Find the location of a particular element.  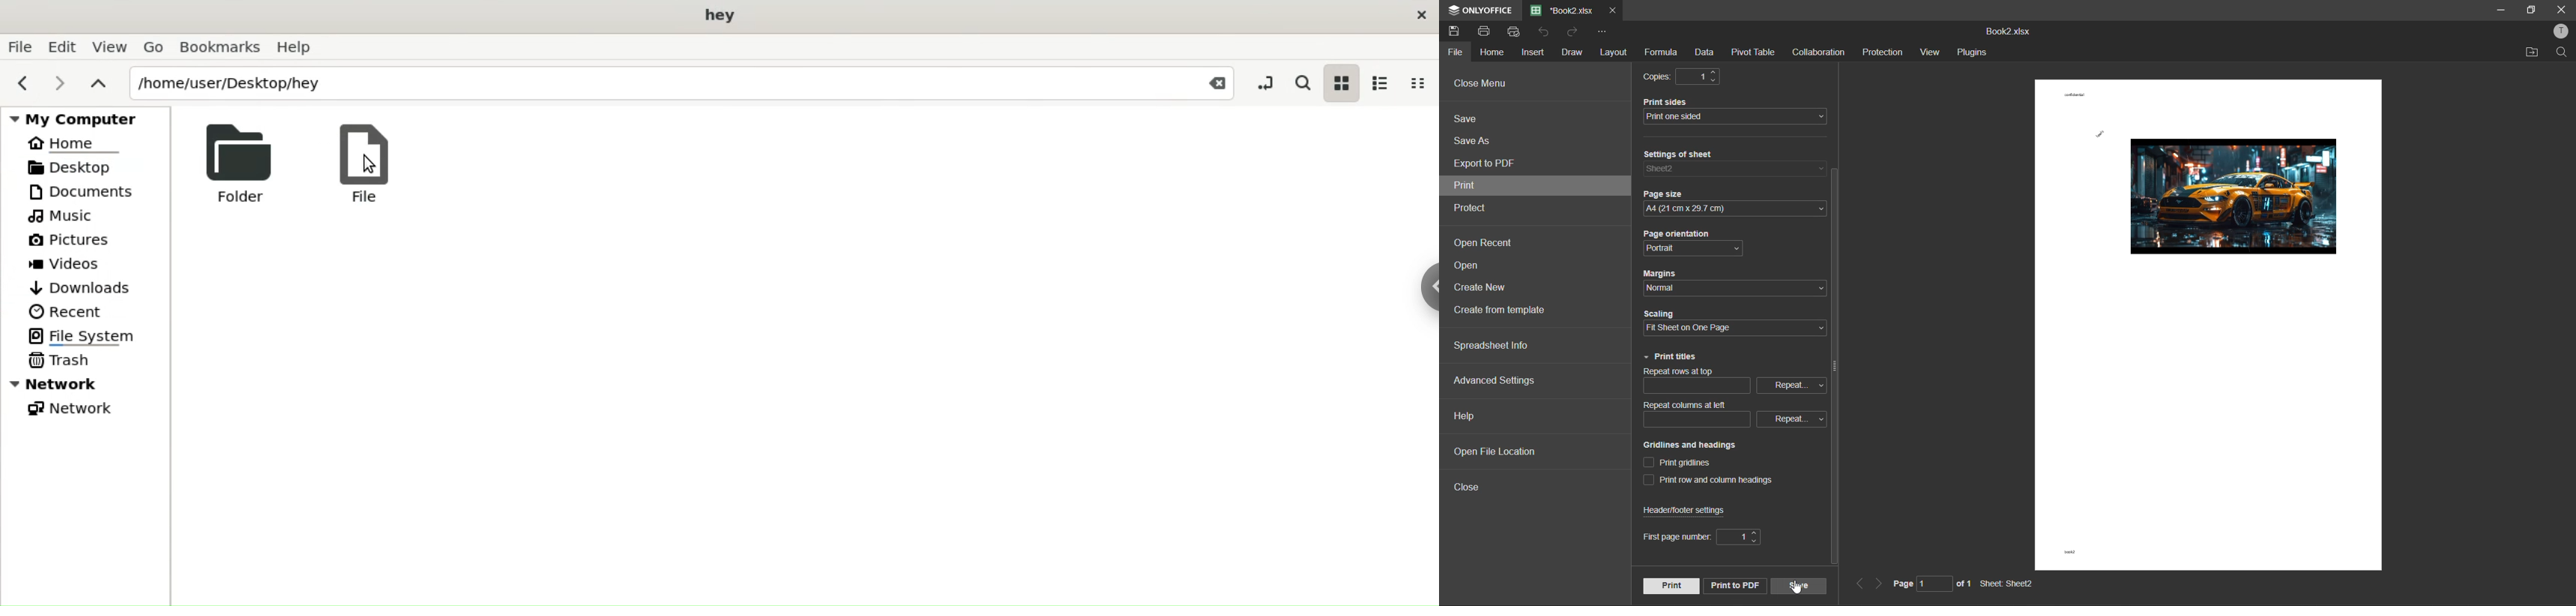

icon is located at coordinates (1453, 11).